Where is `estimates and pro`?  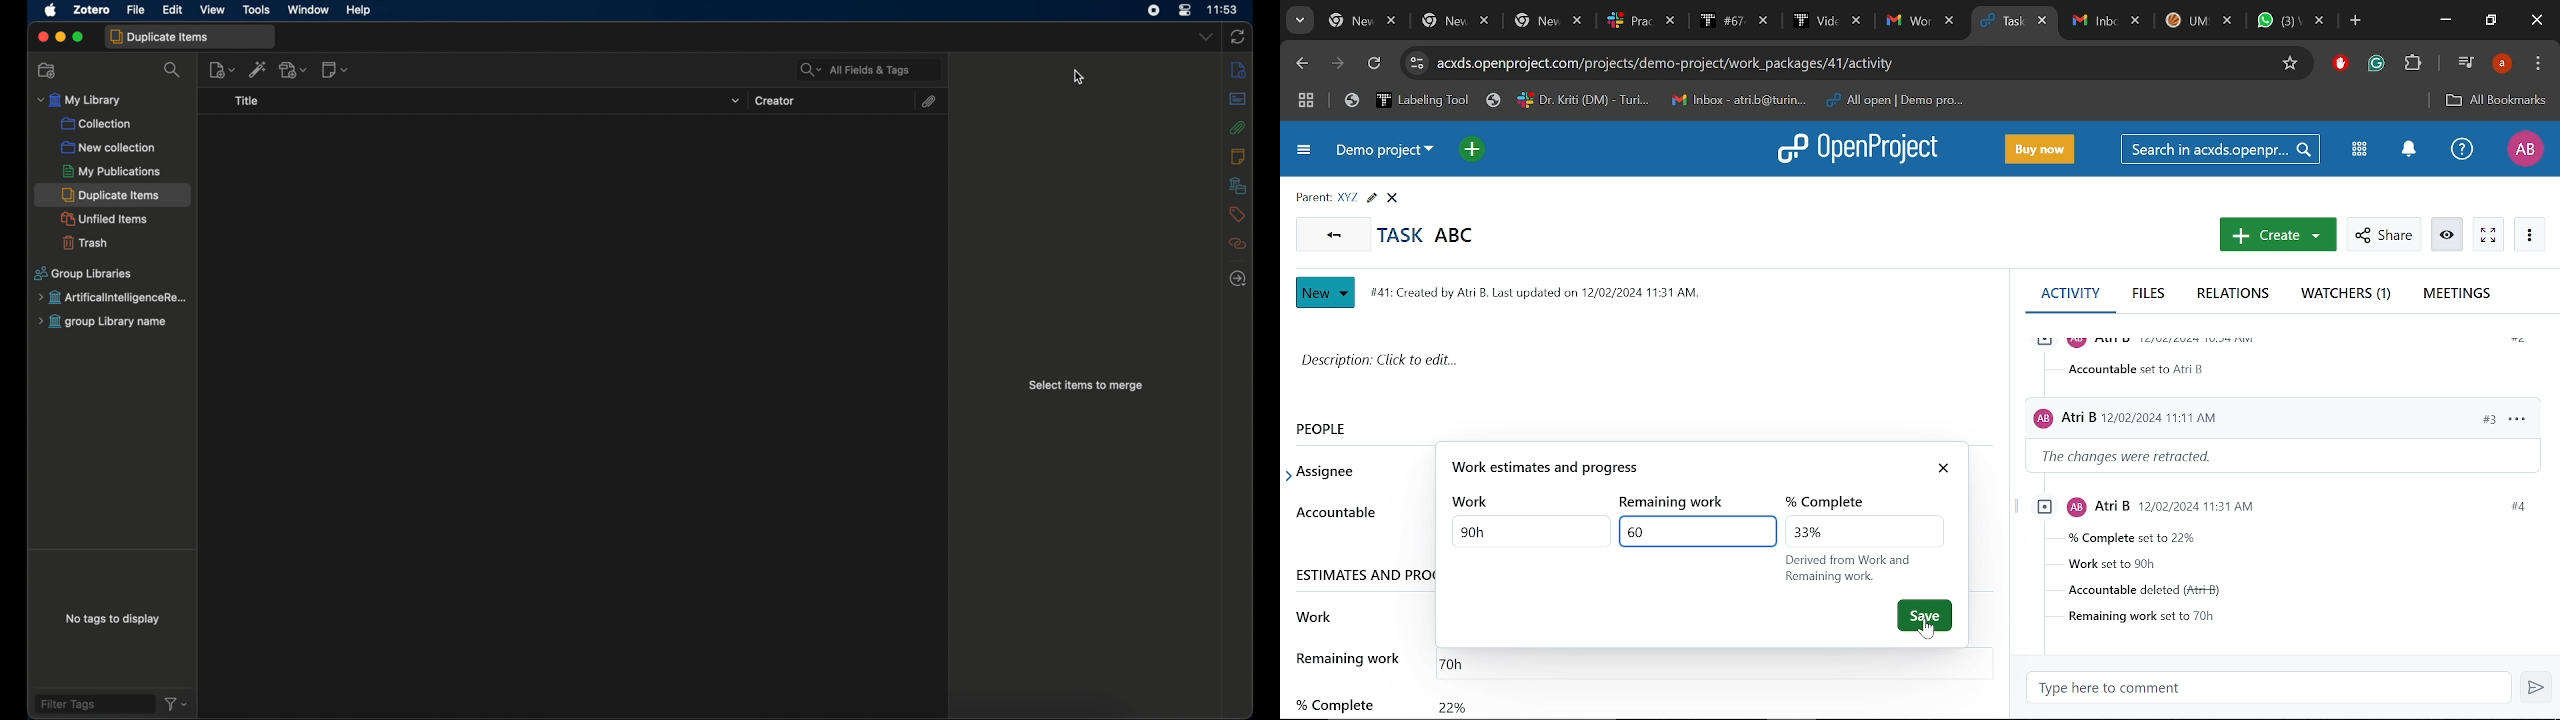
estimates and pro is located at coordinates (1363, 574).